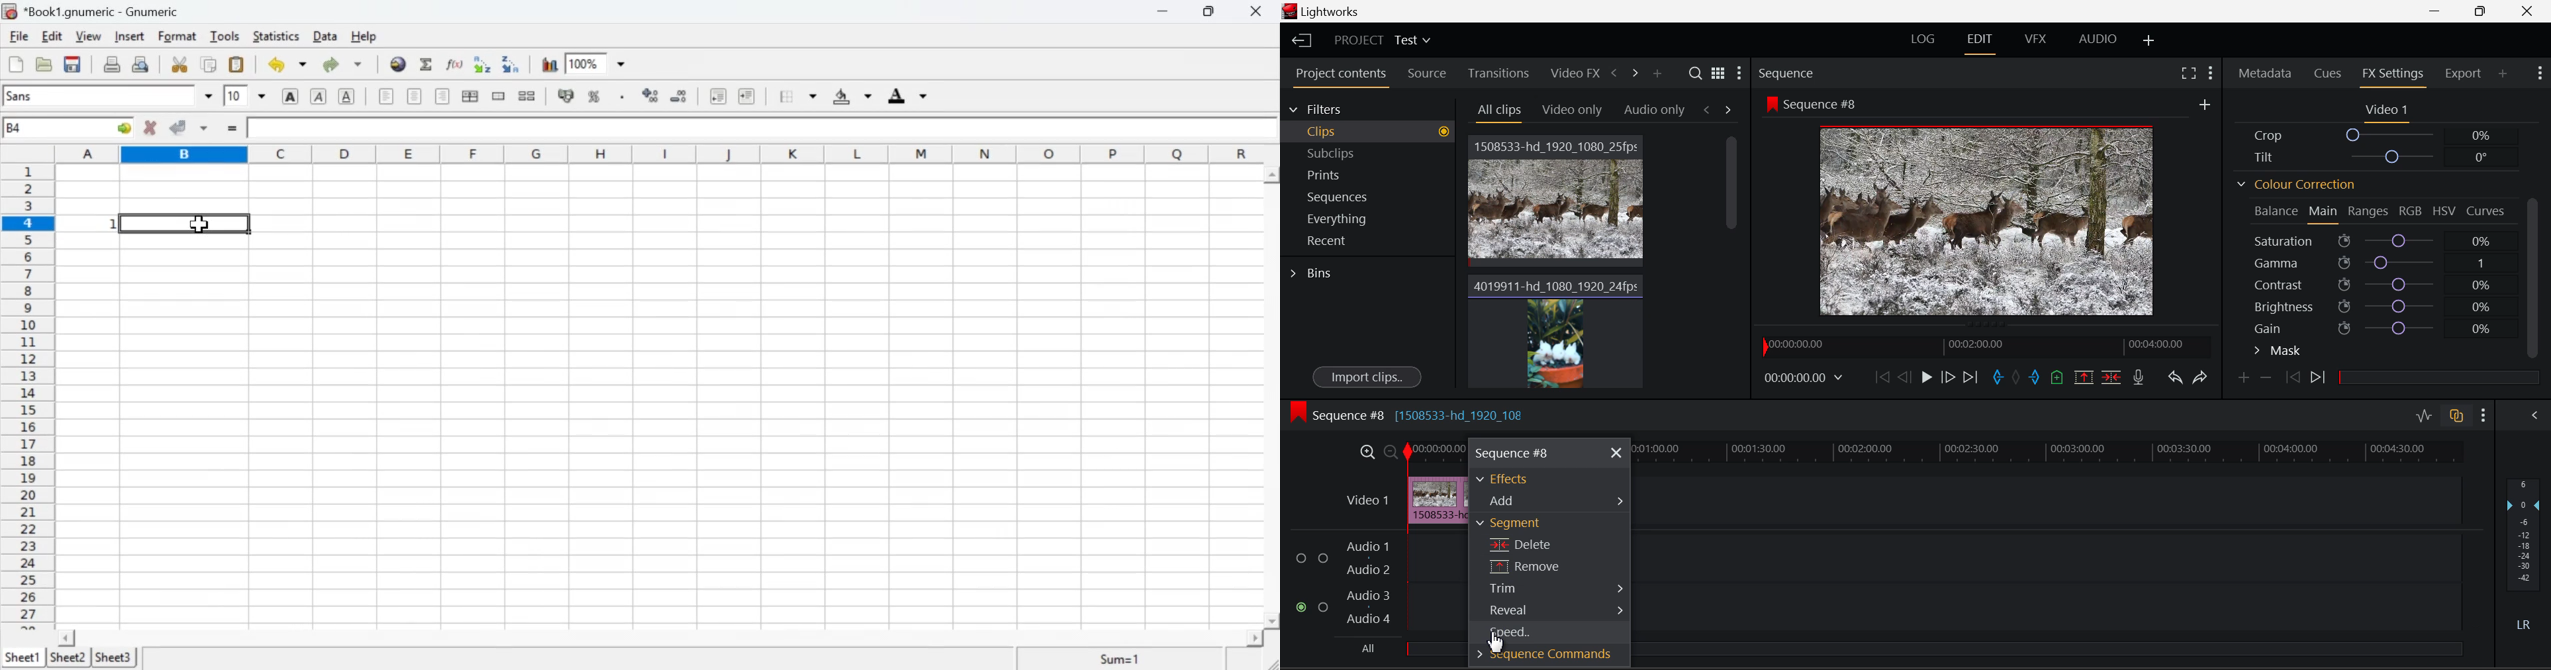 Image resolution: width=2576 pixels, height=672 pixels. Describe the element at coordinates (498, 96) in the screenshot. I see `Merge a range of cells` at that location.